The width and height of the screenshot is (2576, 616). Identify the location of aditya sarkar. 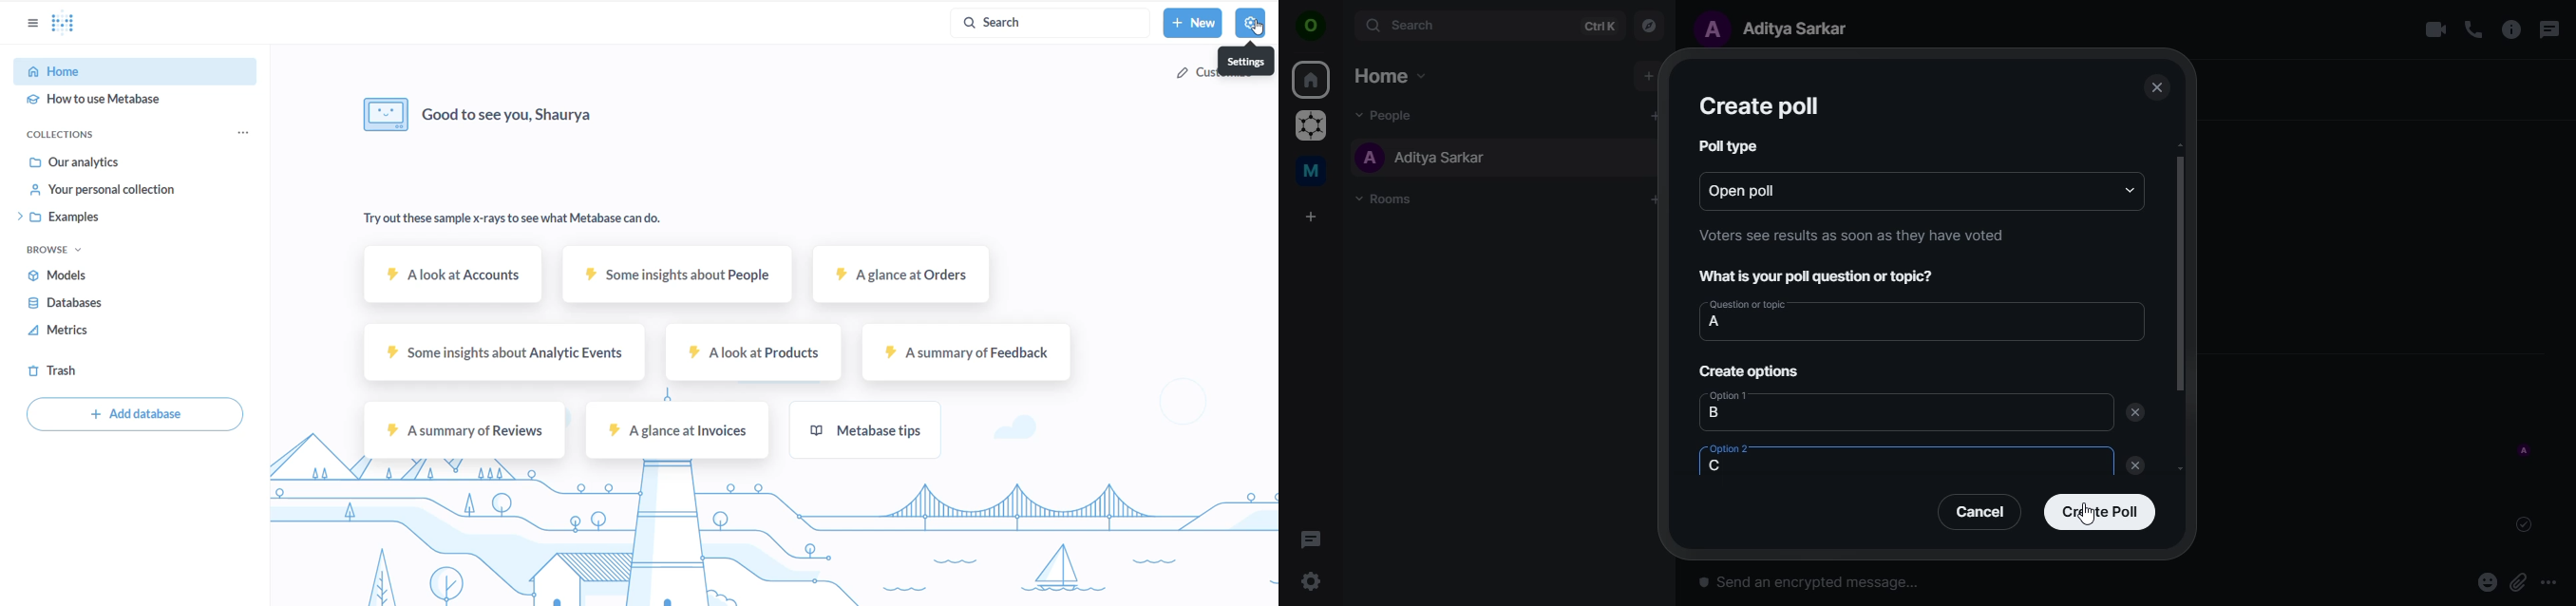
(1780, 28).